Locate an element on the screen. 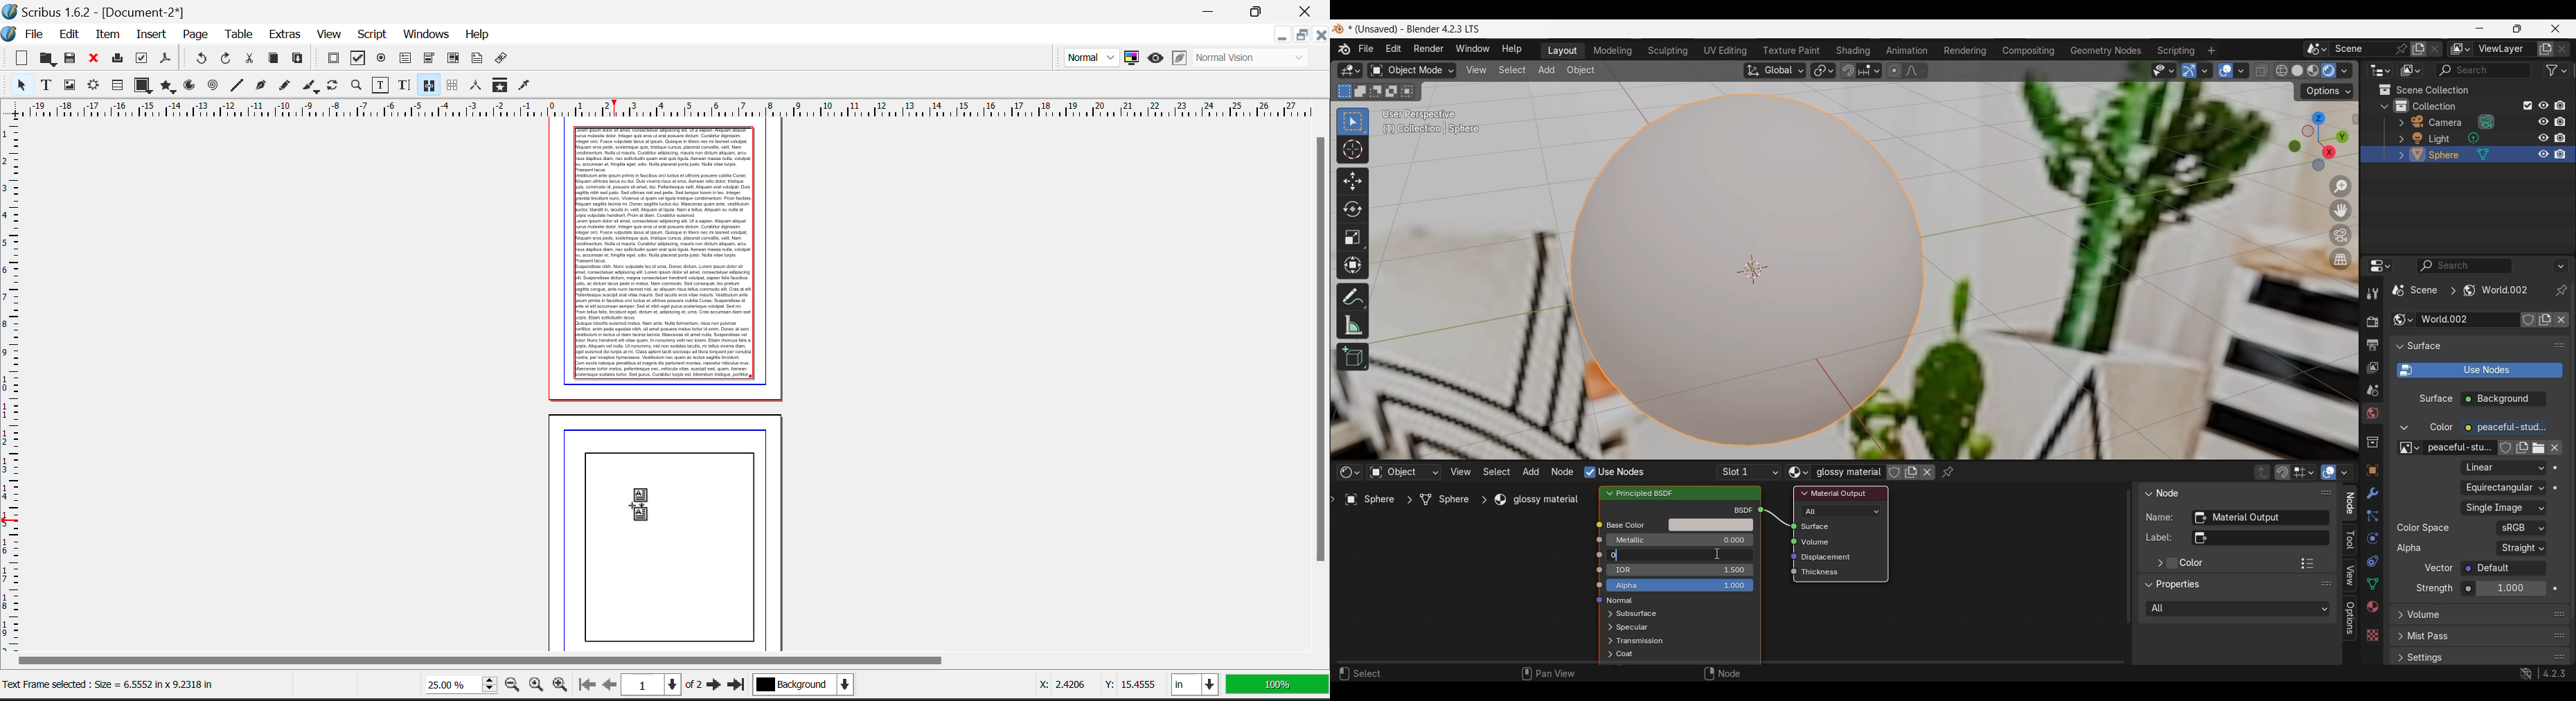  Preview Mode is located at coordinates (1155, 58).